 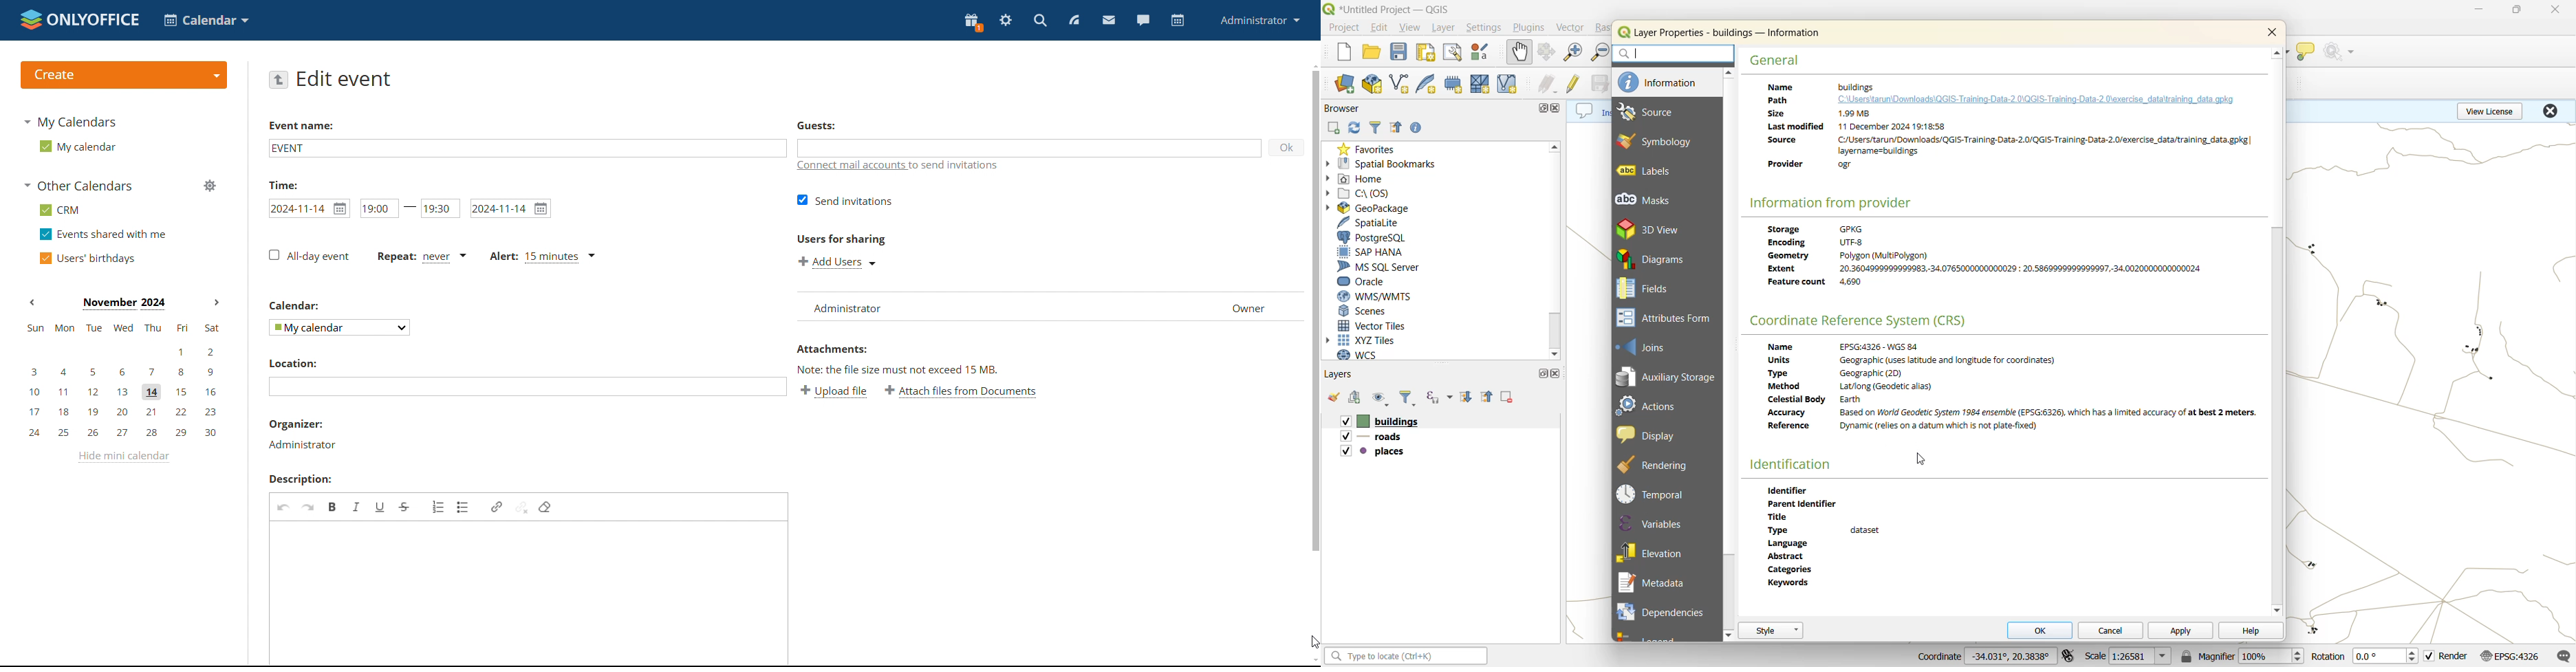 I want to click on title:, so click(x=288, y=184).